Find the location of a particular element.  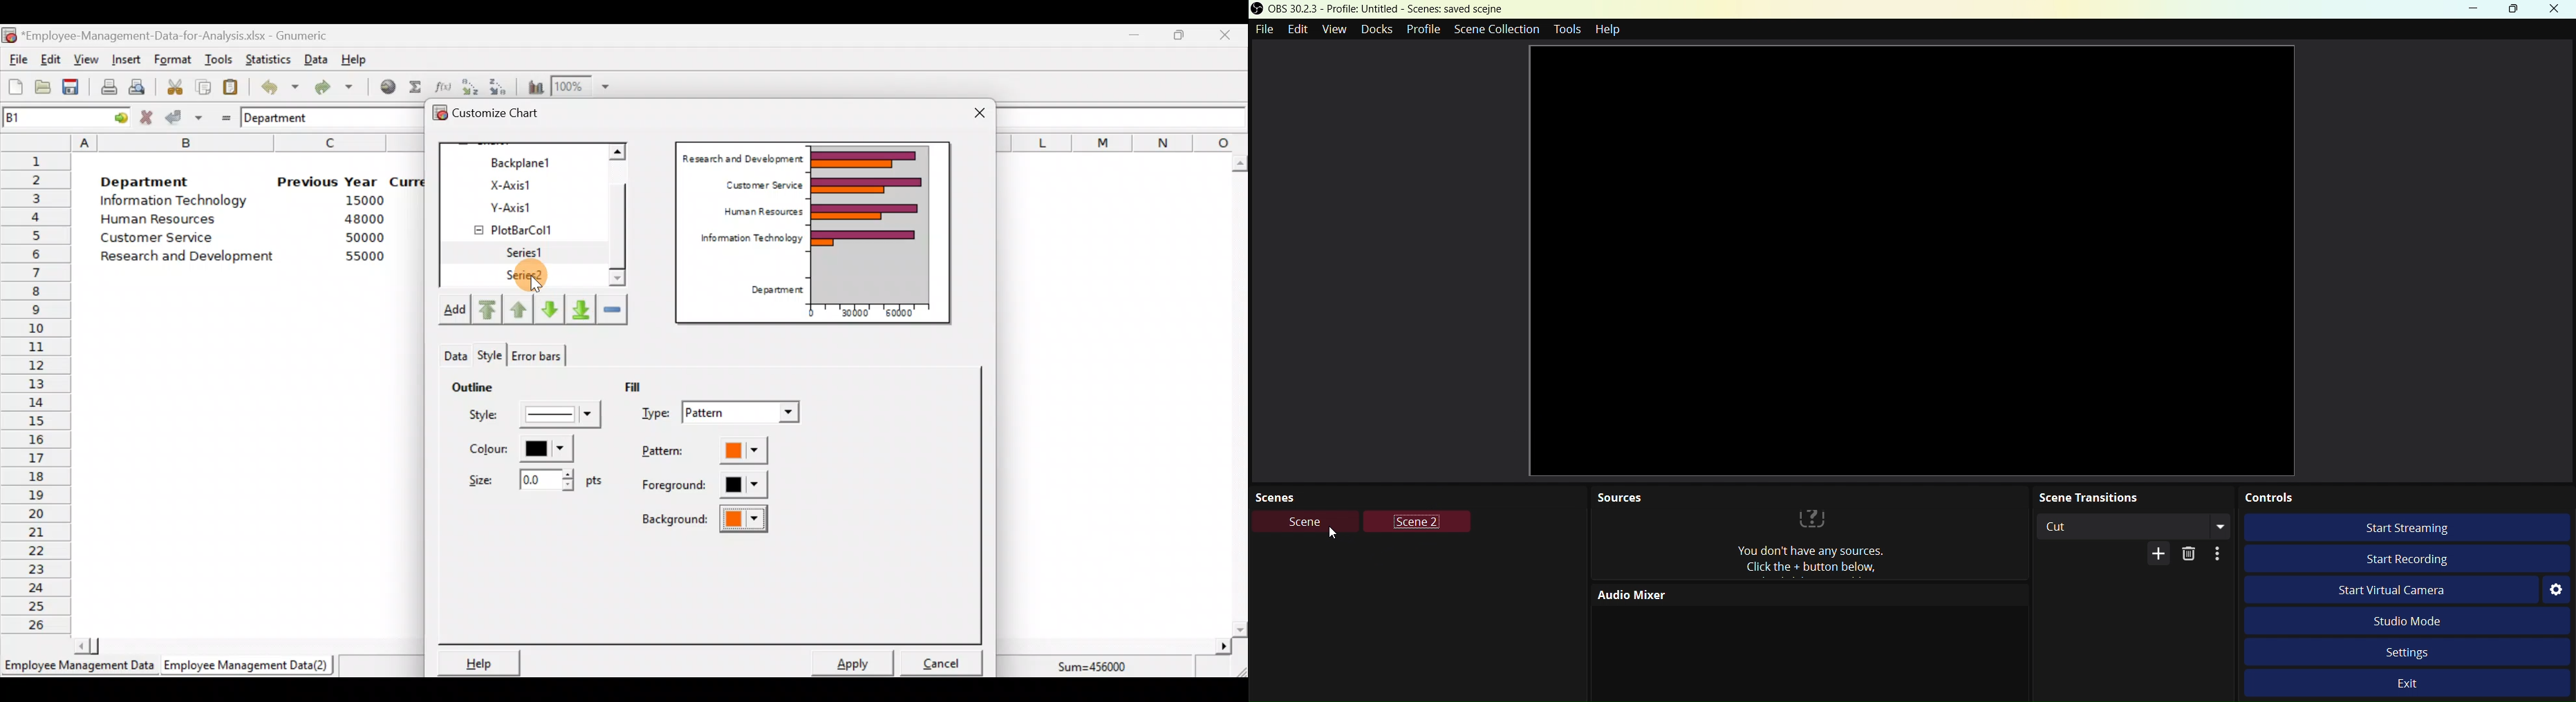

Customer Service is located at coordinates (160, 240).